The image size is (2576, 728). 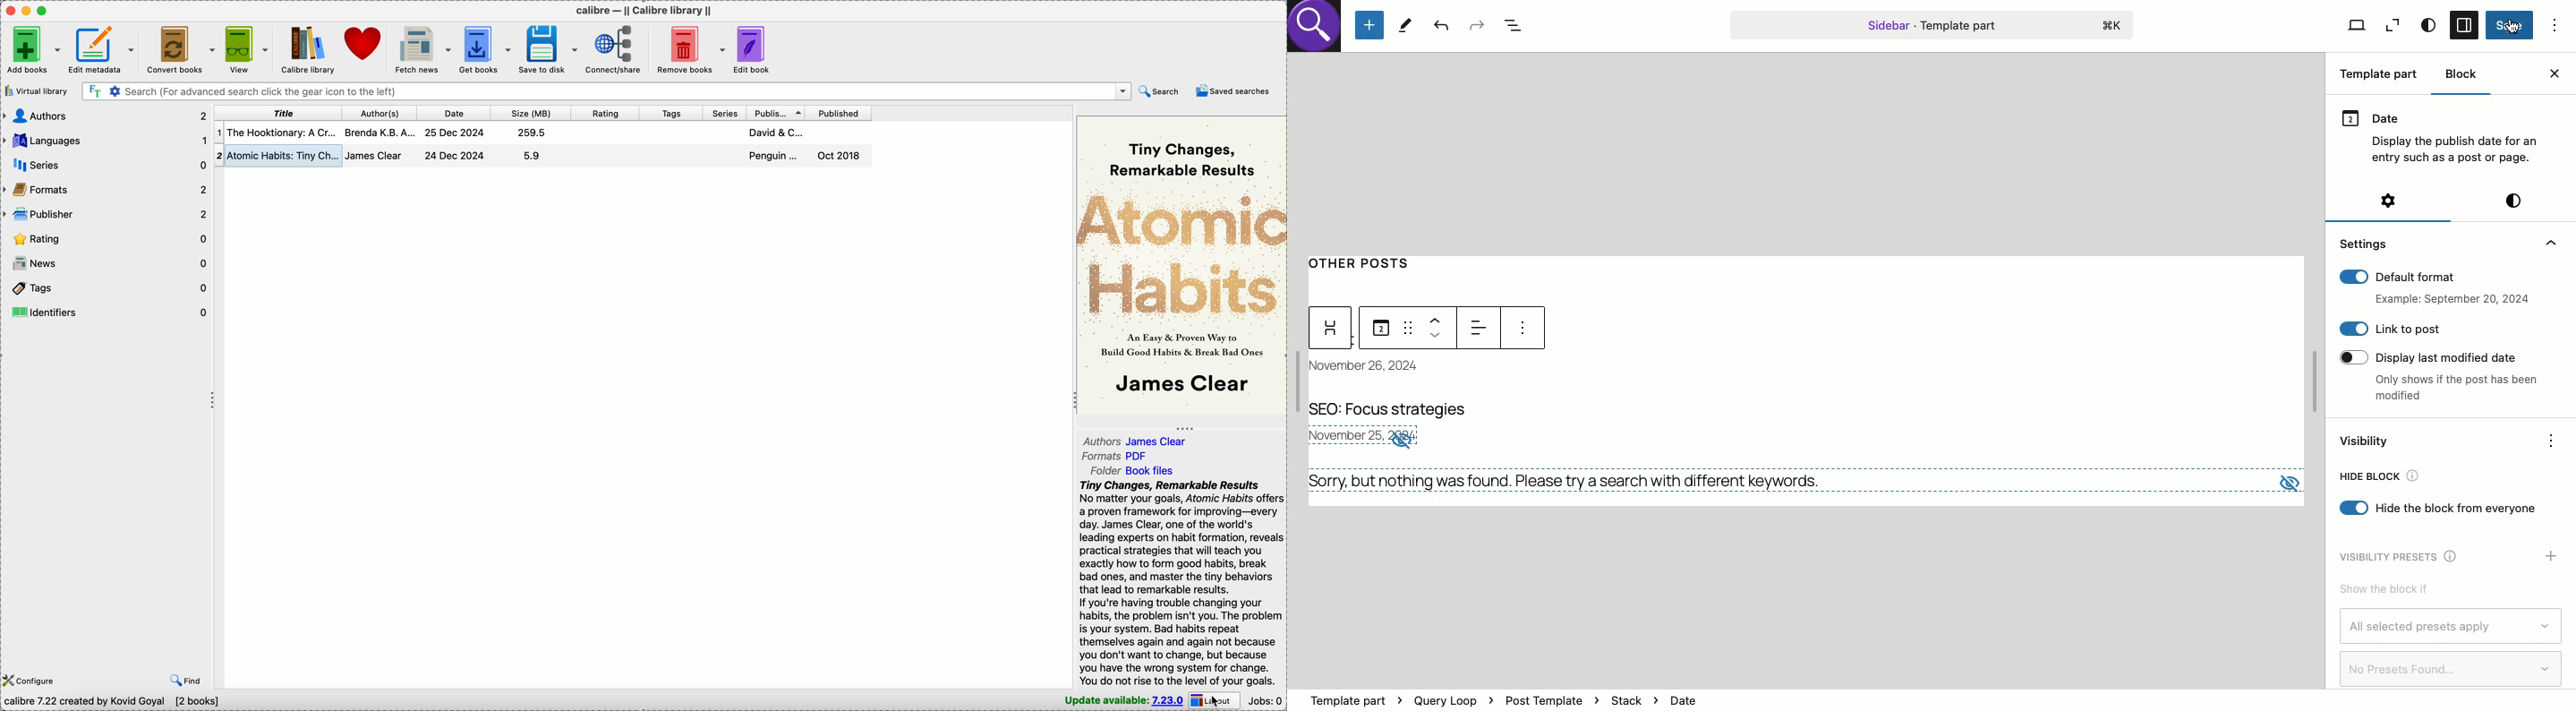 What do you see at coordinates (181, 50) in the screenshot?
I see `convert books` at bounding box center [181, 50].